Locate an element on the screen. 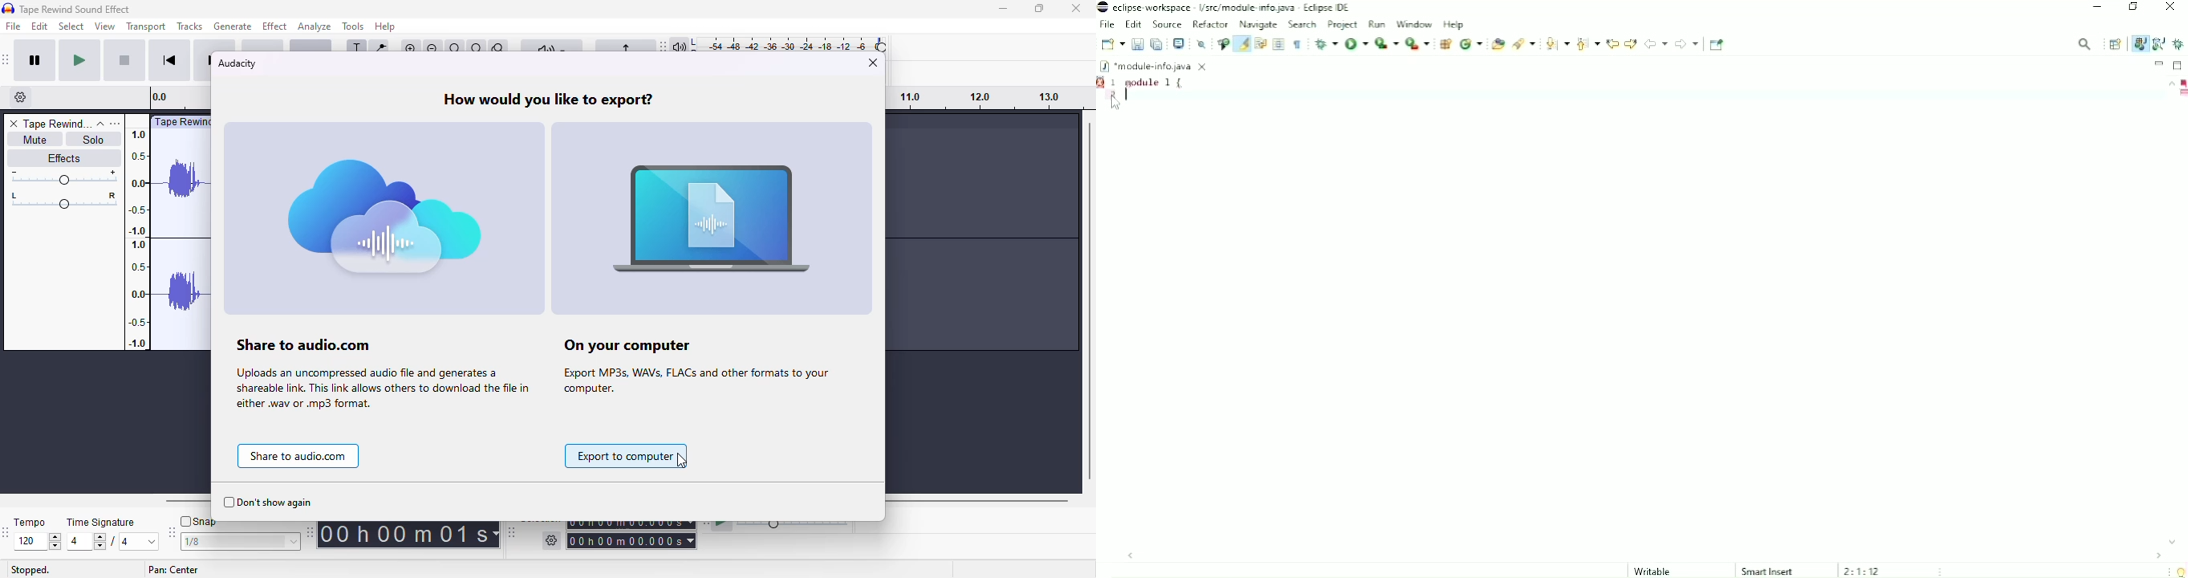  Vertical scrollbar is located at coordinates (2166, 313).